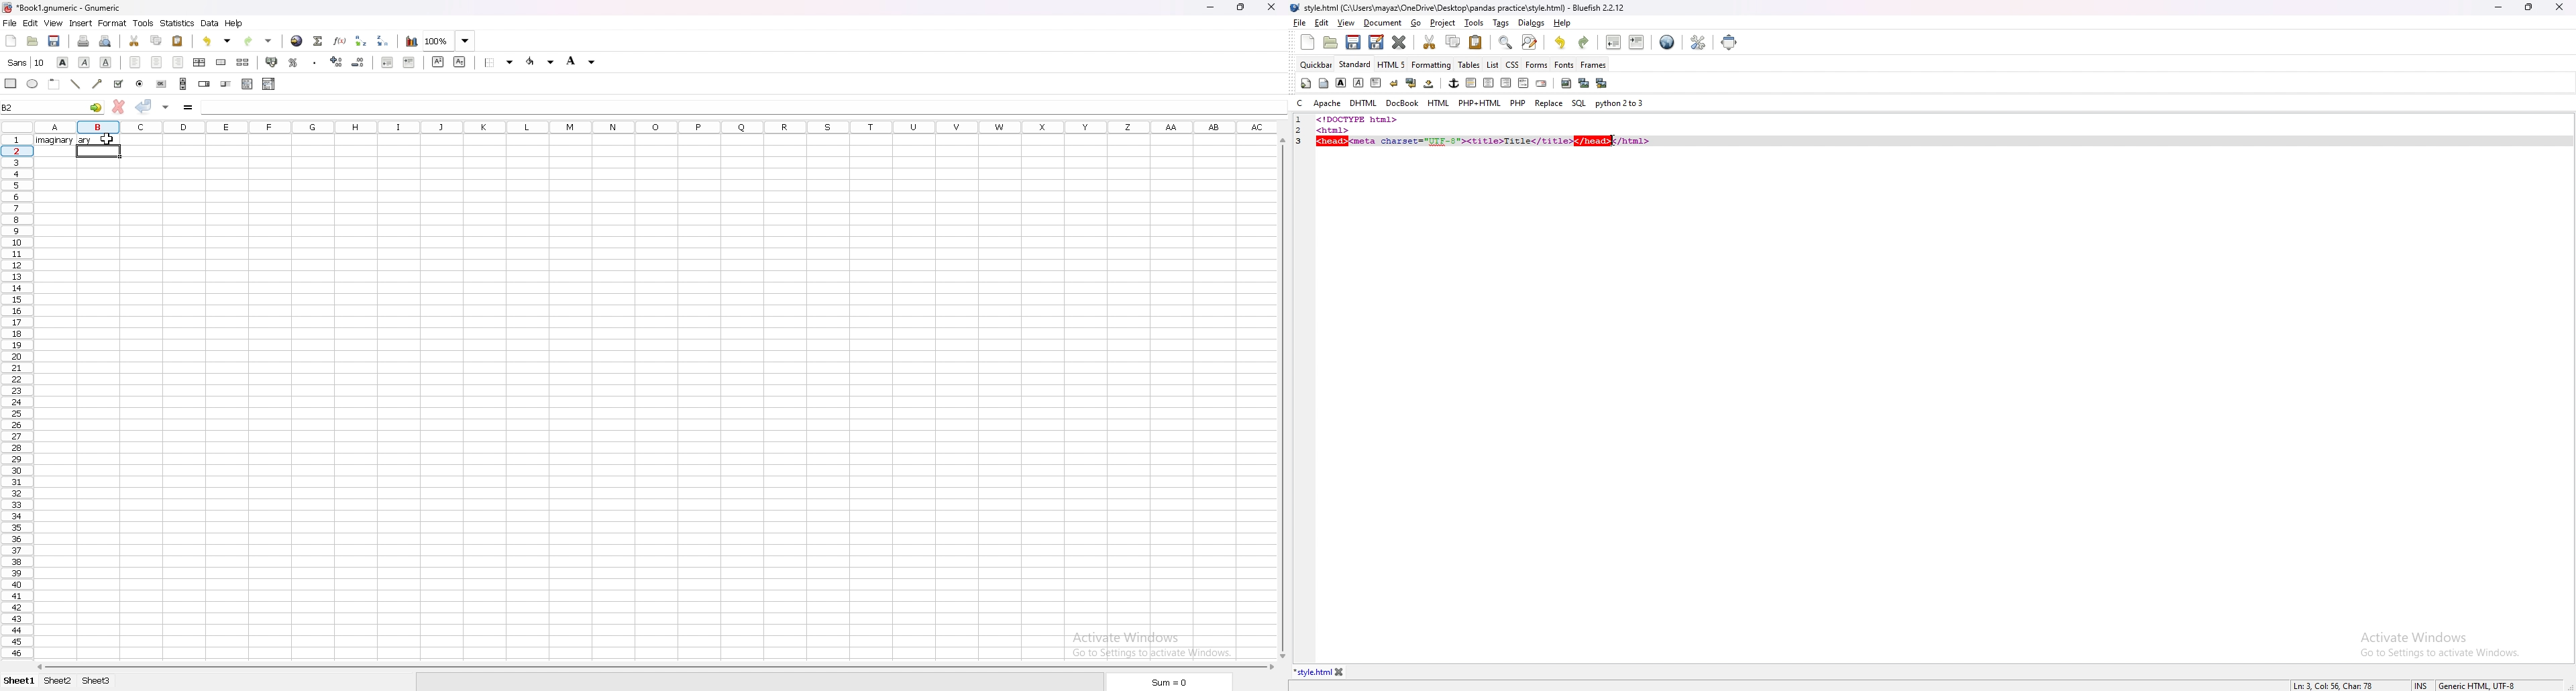 The height and width of the screenshot is (700, 2576). Describe the element at coordinates (1493, 64) in the screenshot. I see `list` at that location.